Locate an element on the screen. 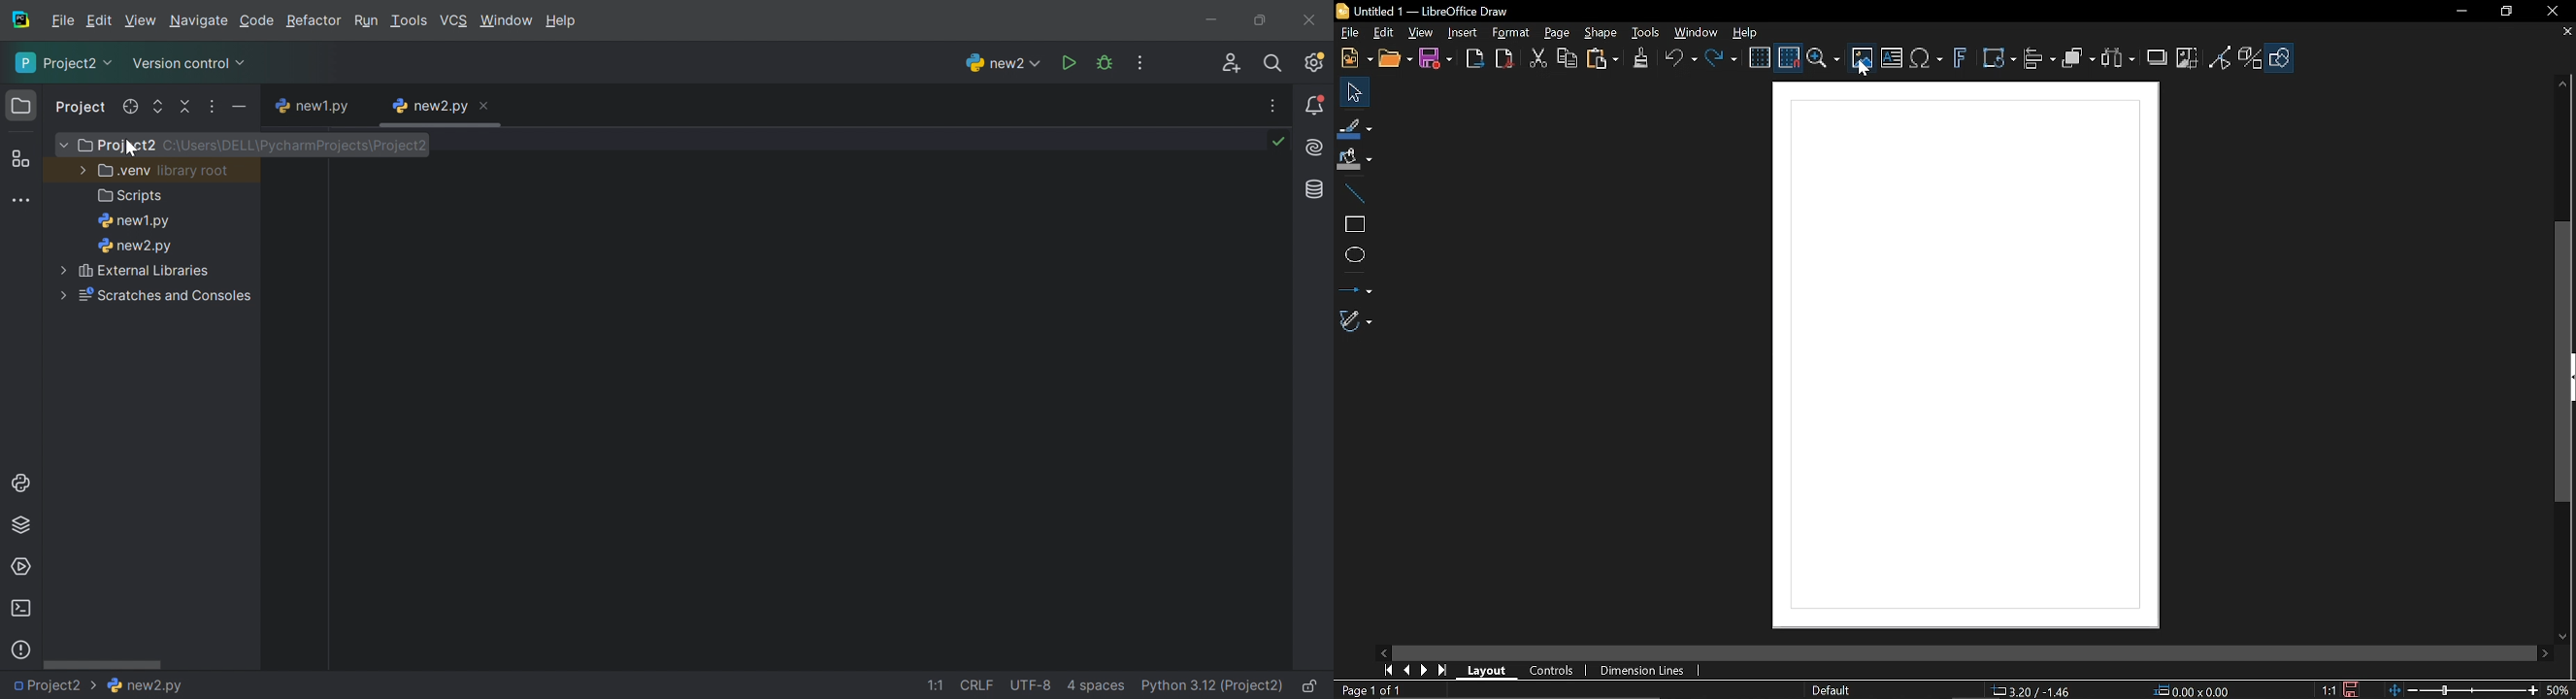 The width and height of the screenshot is (2576, 700). Rectangle is located at coordinates (1351, 220).